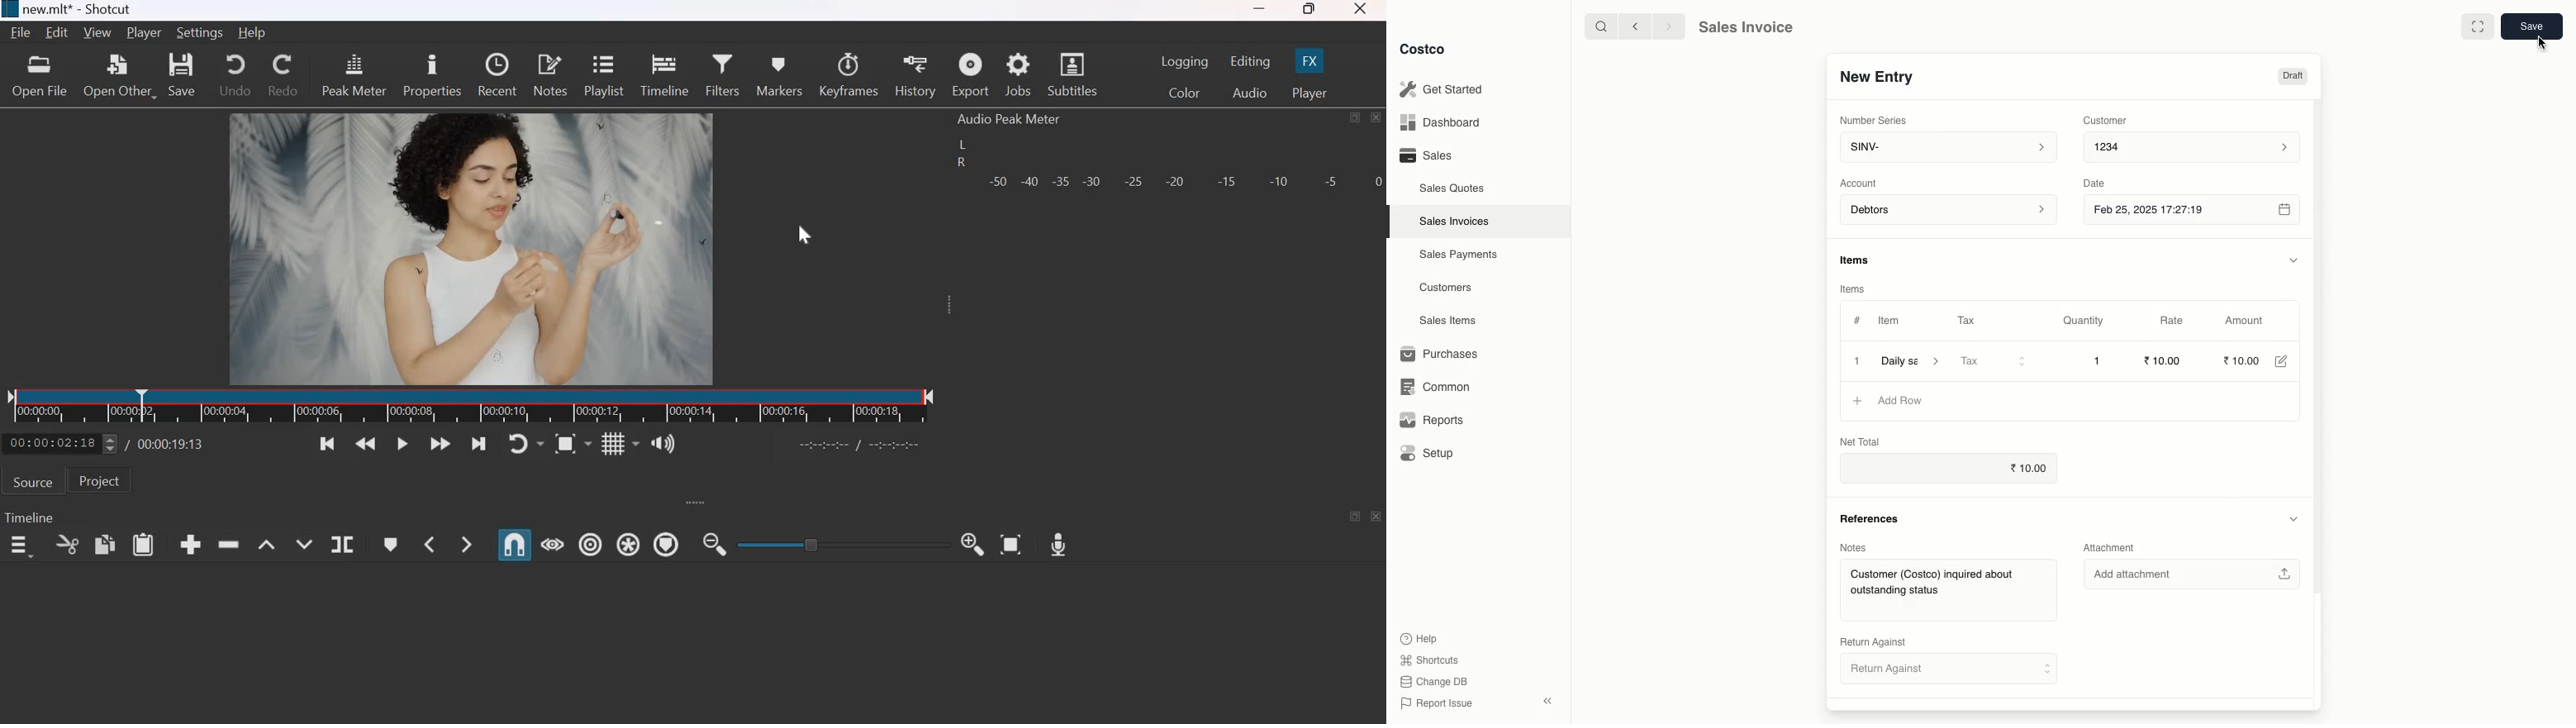 This screenshot has height=728, width=2576. What do you see at coordinates (1904, 401) in the screenshot?
I see `‘Add Row` at bounding box center [1904, 401].